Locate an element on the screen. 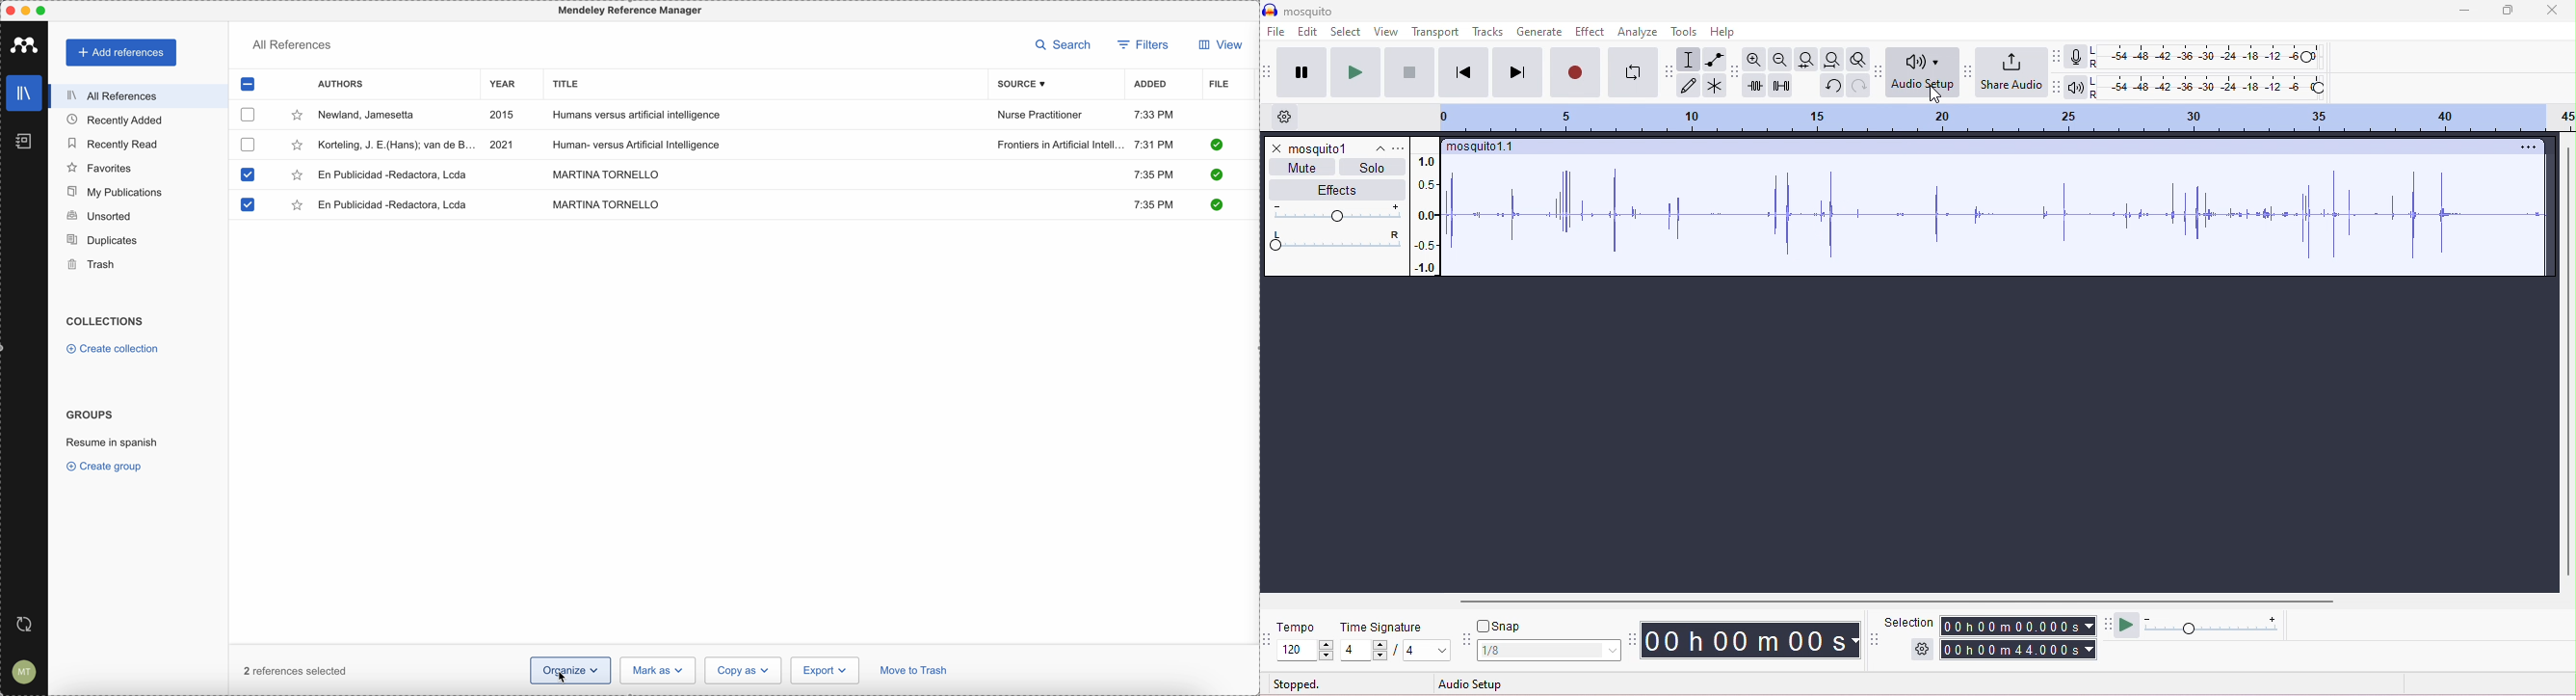 Image resolution: width=2576 pixels, height=700 pixels. generate is located at coordinates (1540, 33).